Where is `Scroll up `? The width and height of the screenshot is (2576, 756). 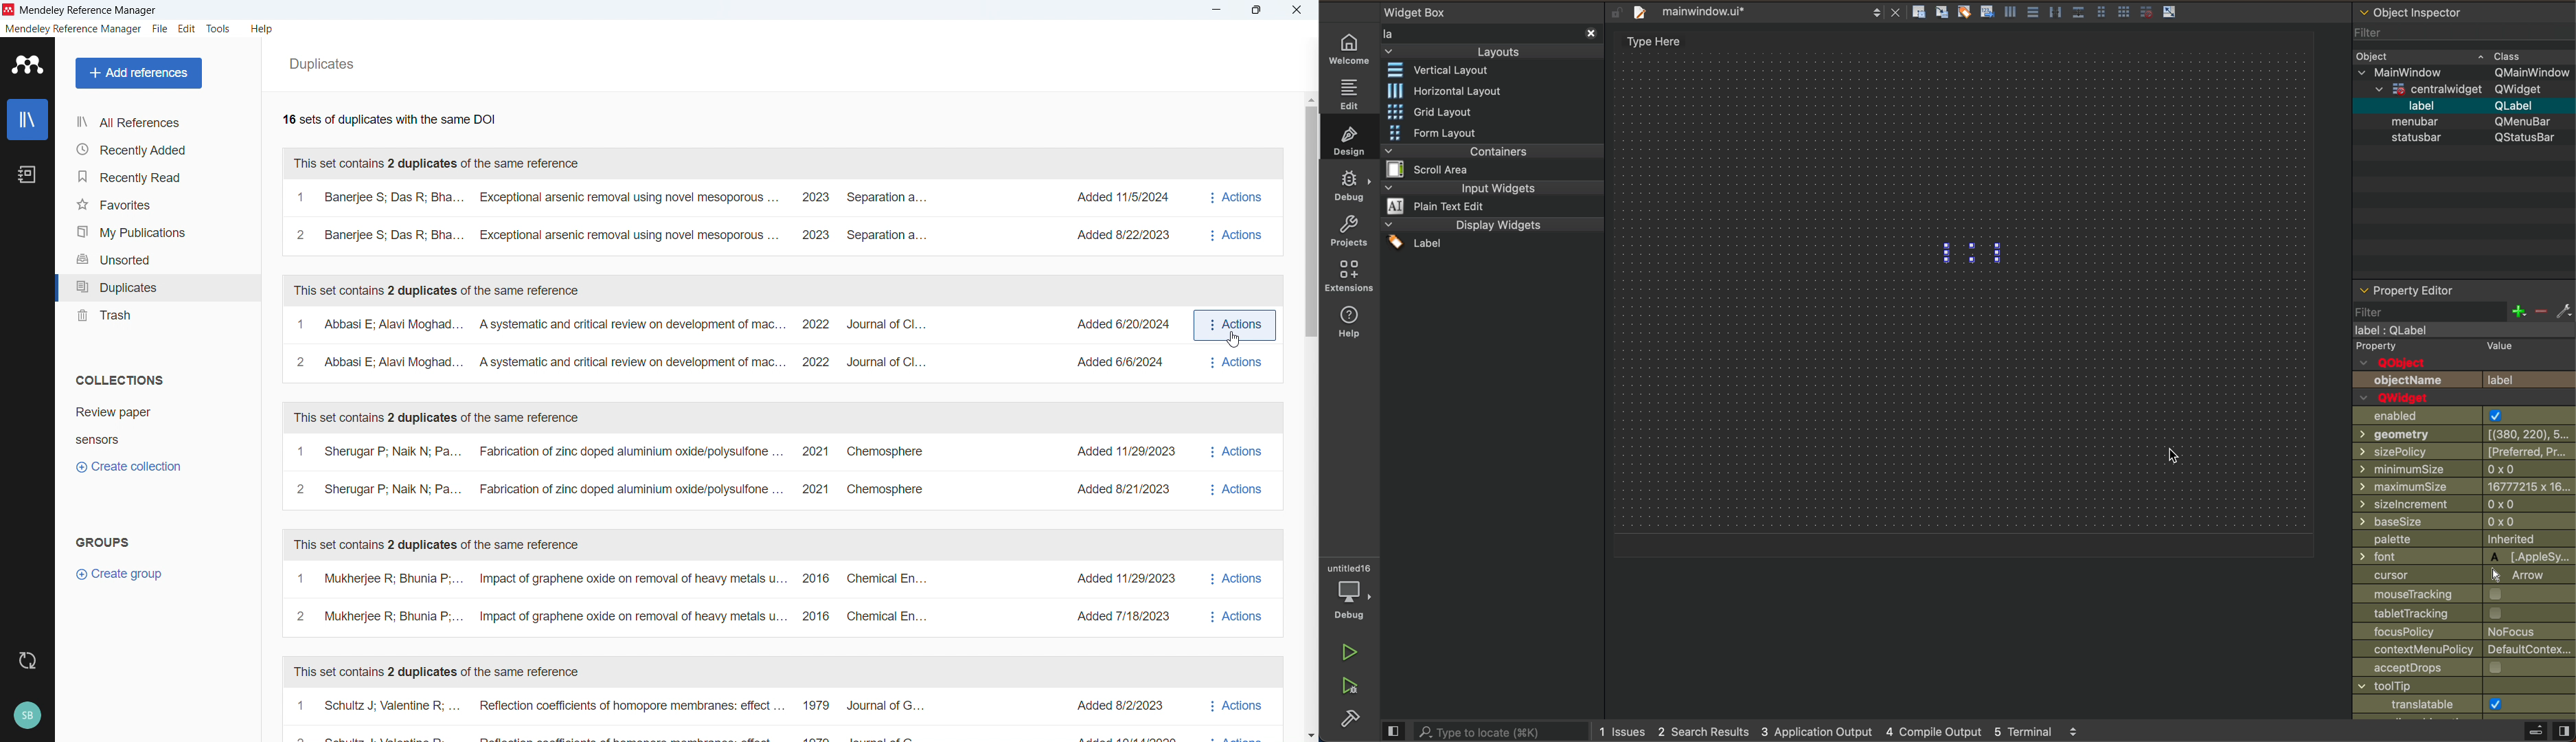 Scroll up  is located at coordinates (1310, 100).